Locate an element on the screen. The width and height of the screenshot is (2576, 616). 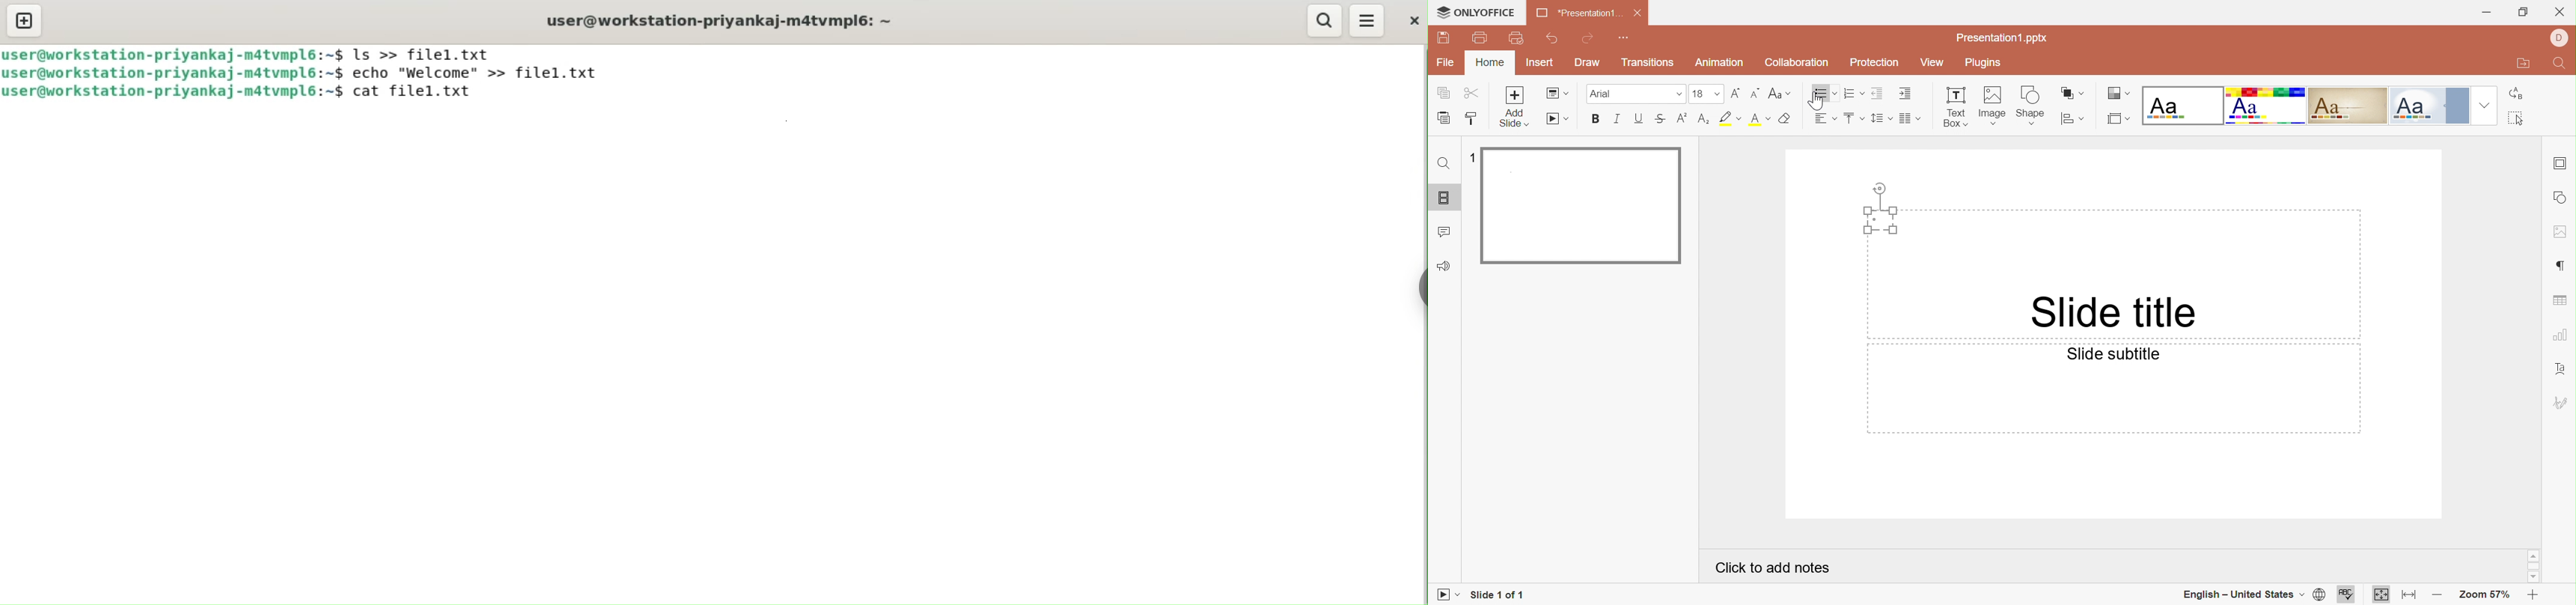
Animation is located at coordinates (1723, 64).